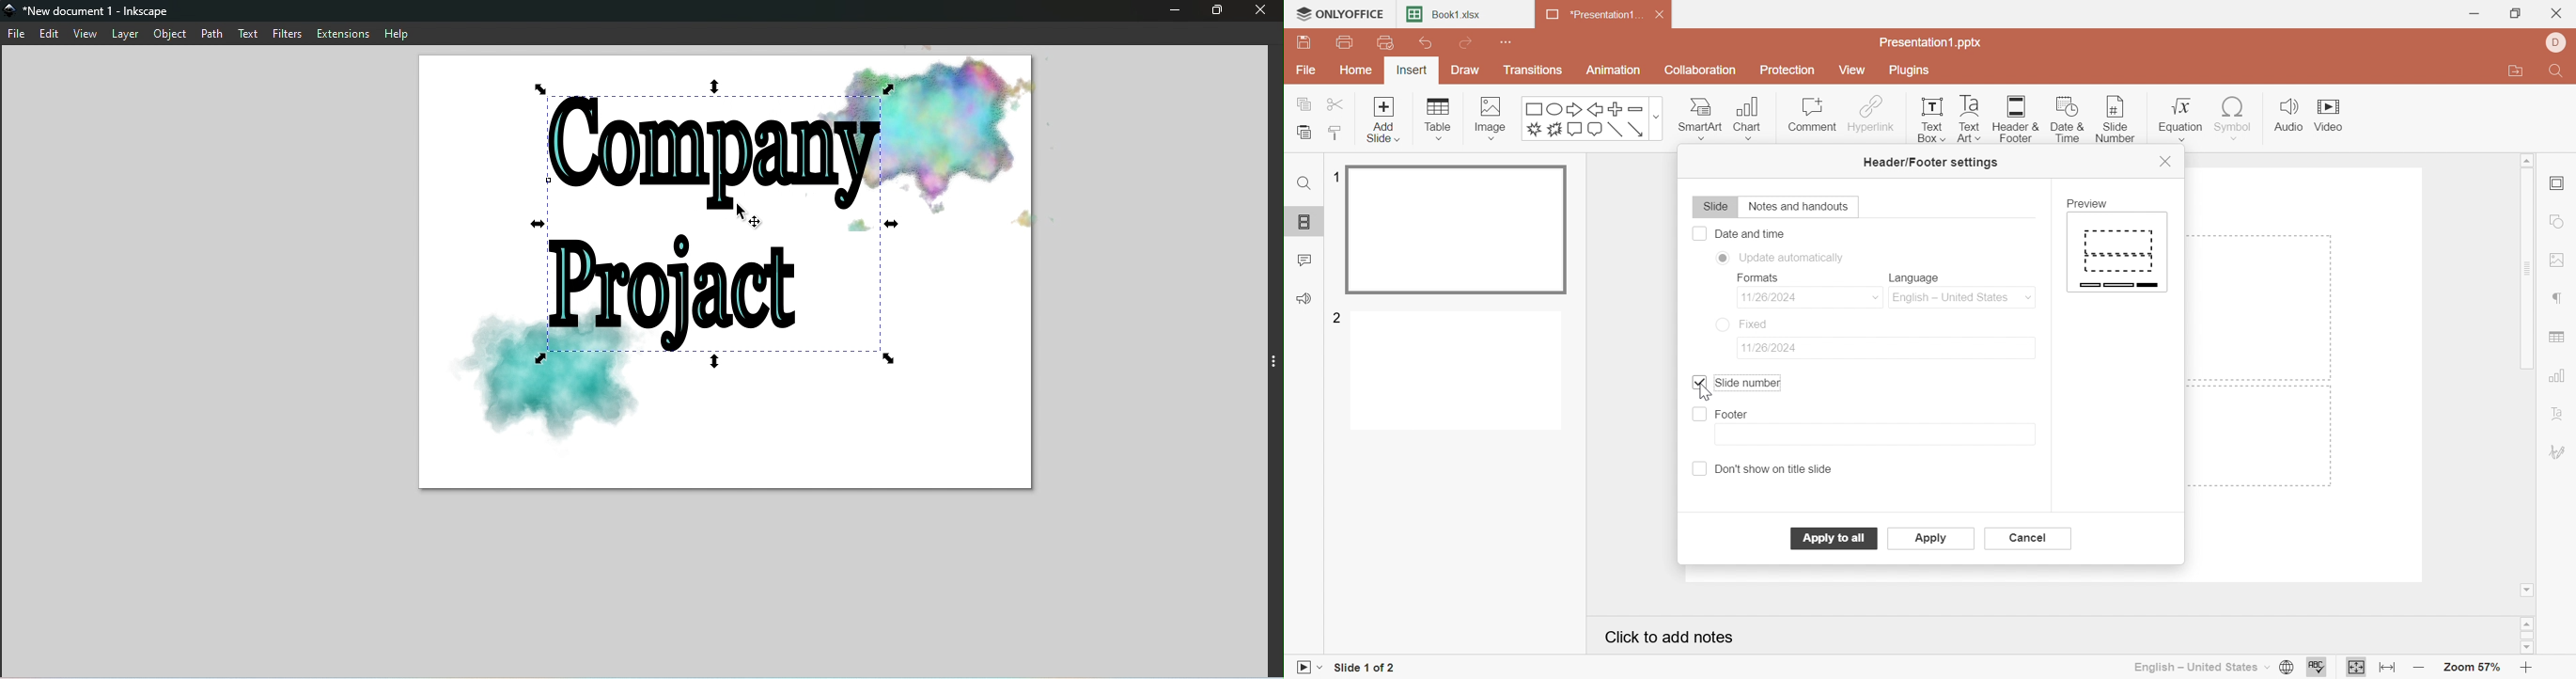 Image resolution: width=2576 pixels, height=700 pixels. I want to click on *Presentation1..., so click(1590, 16).